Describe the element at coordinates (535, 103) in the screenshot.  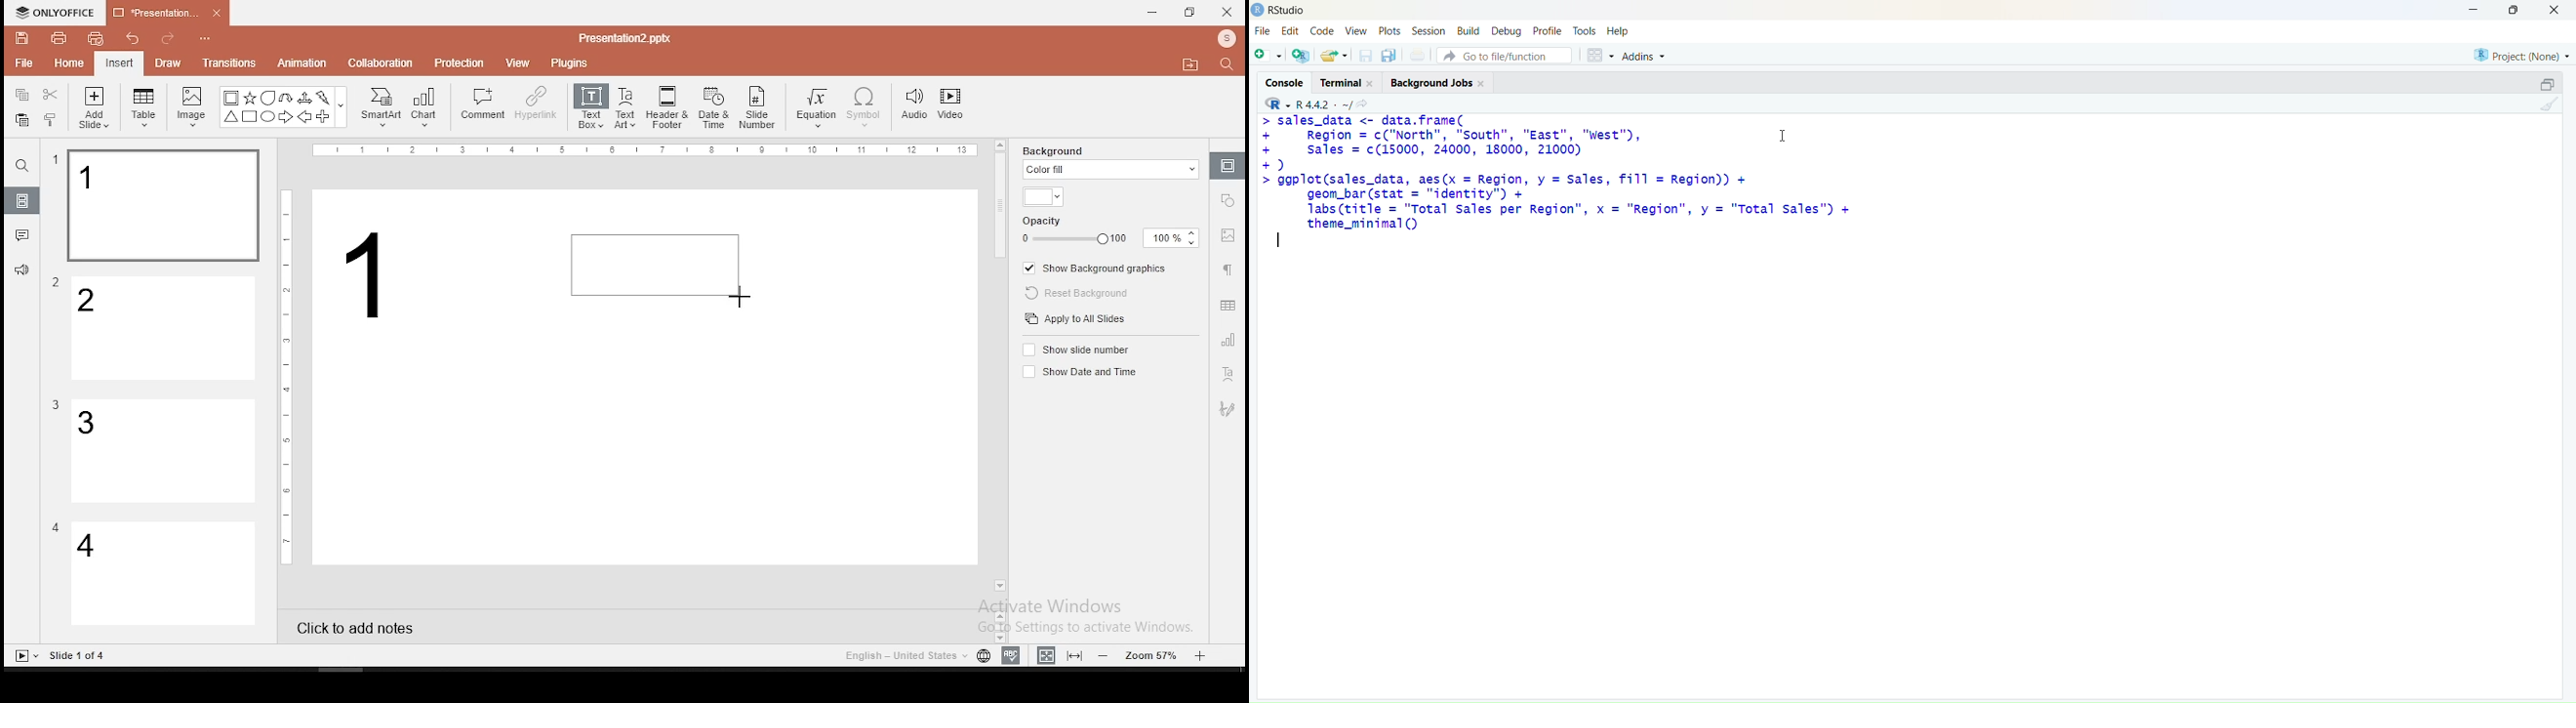
I see `hyperlink` at that location.